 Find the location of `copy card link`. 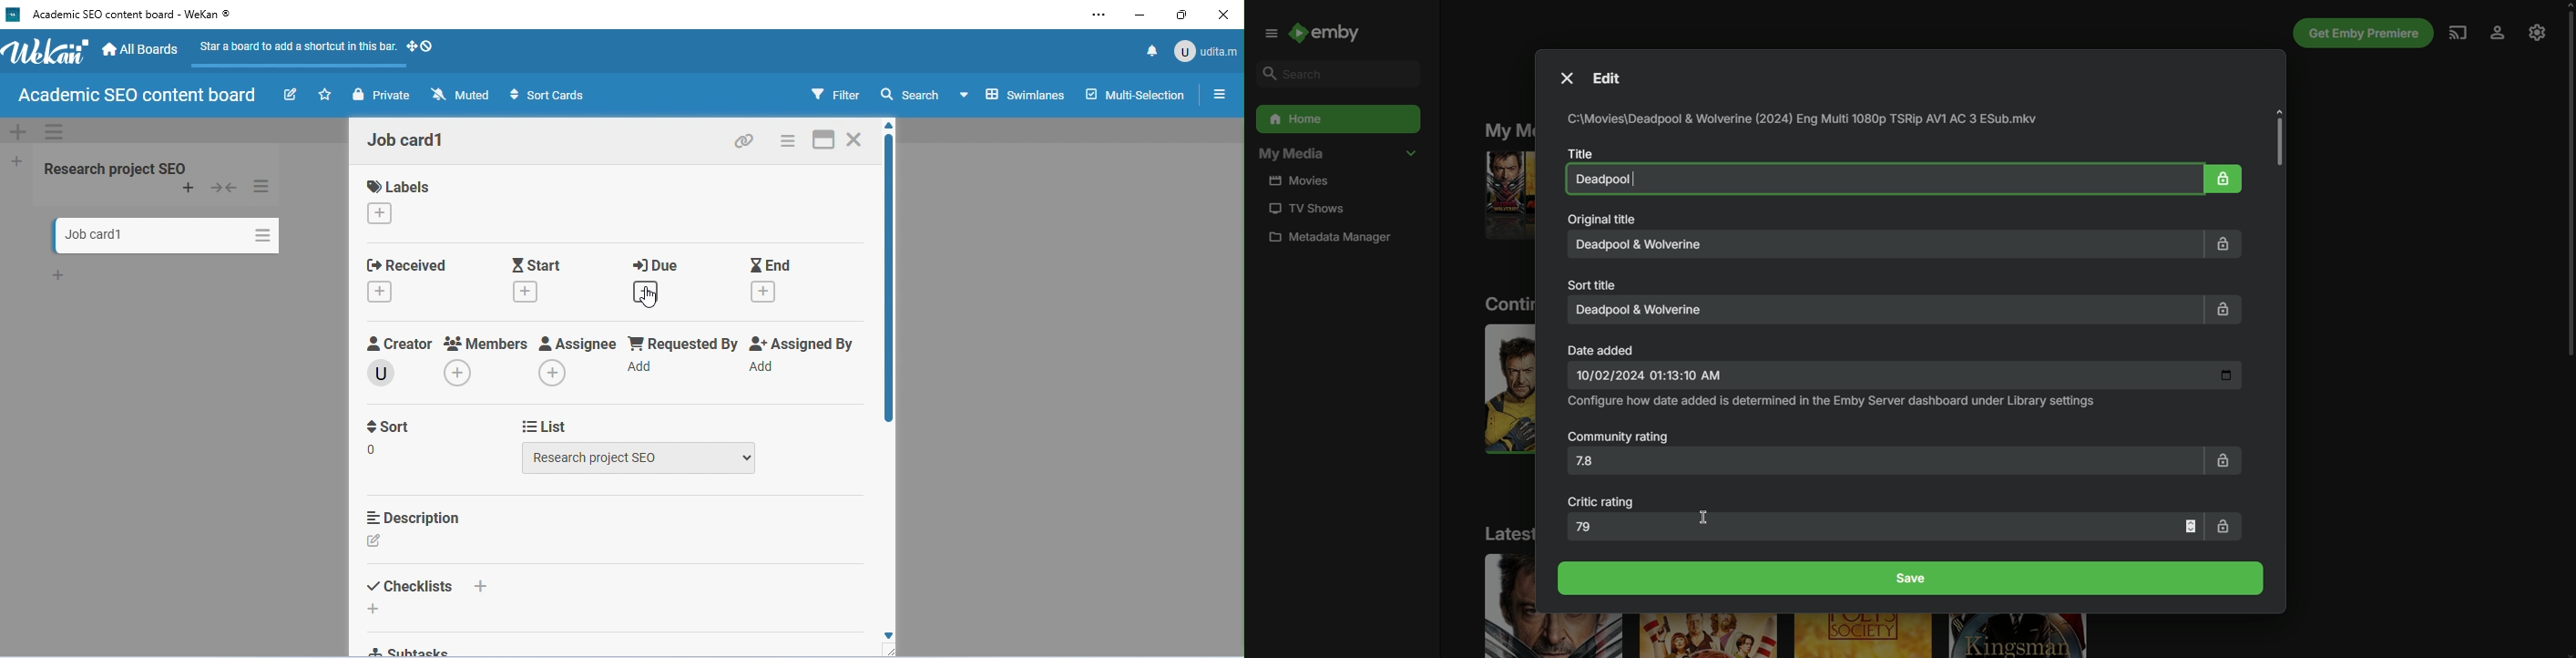

copy card link is located at coordinates (741, 139).